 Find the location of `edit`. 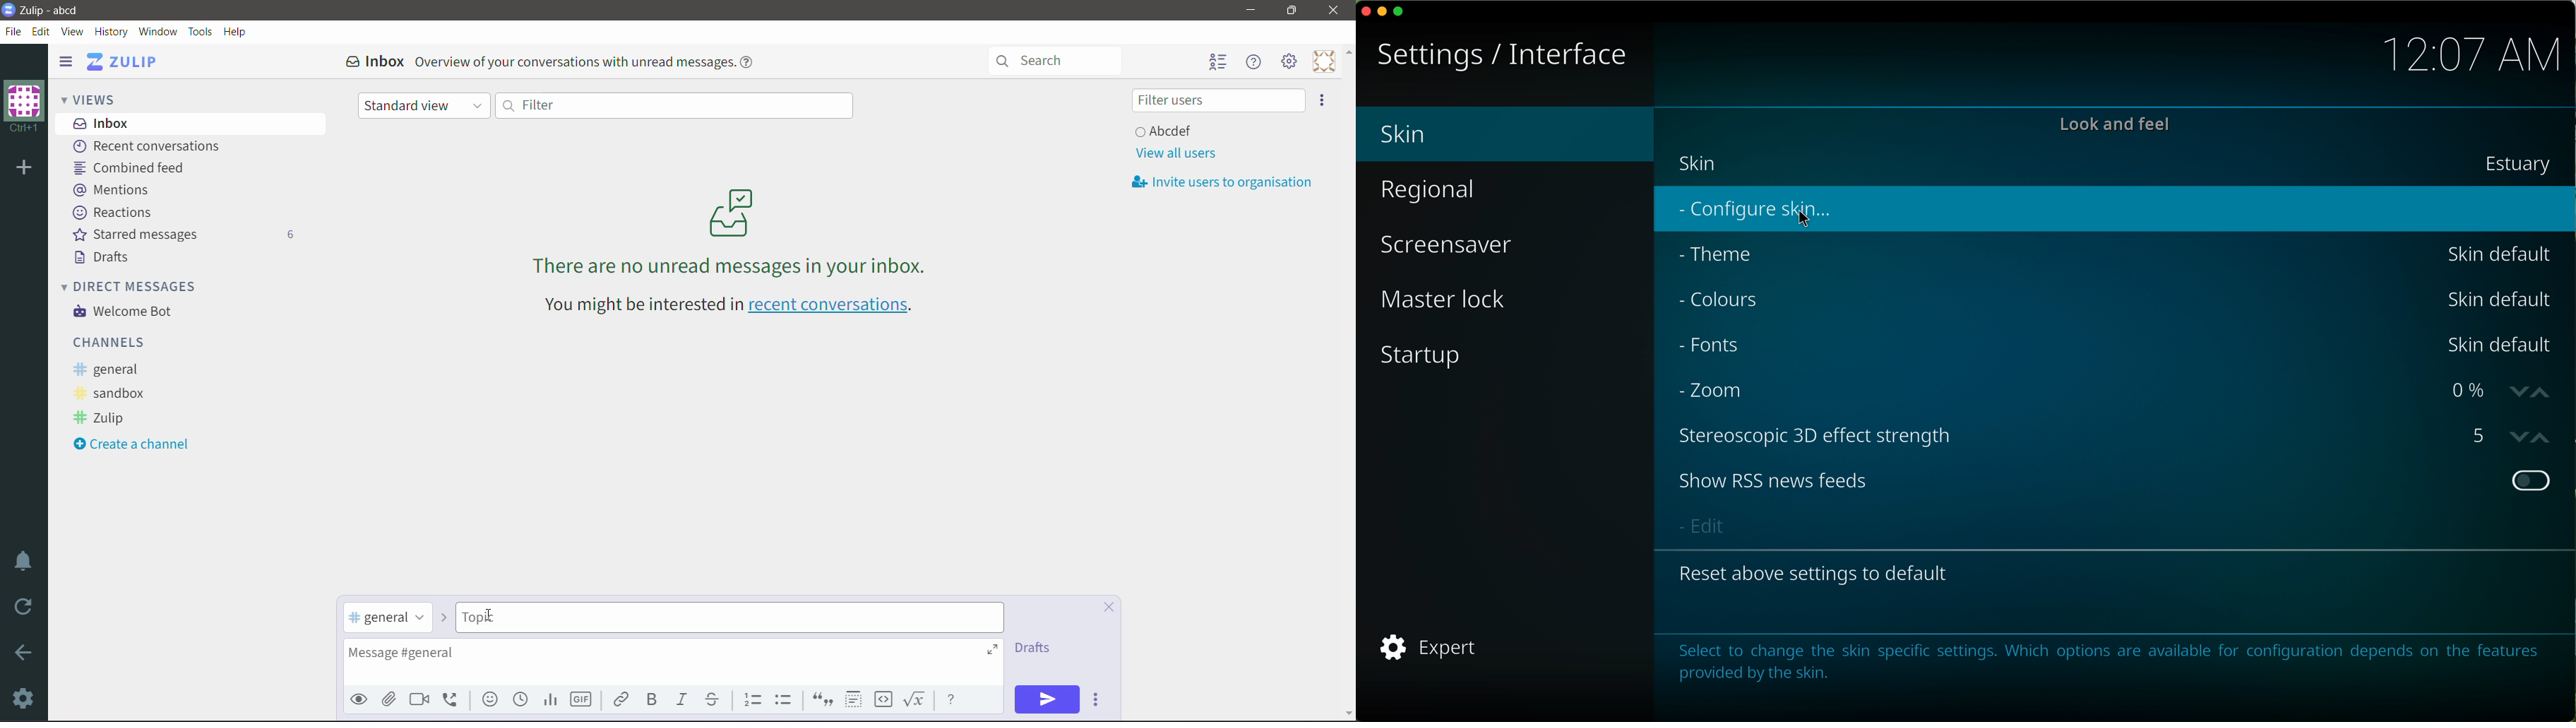

edit is located at coordinates (1704, 526).